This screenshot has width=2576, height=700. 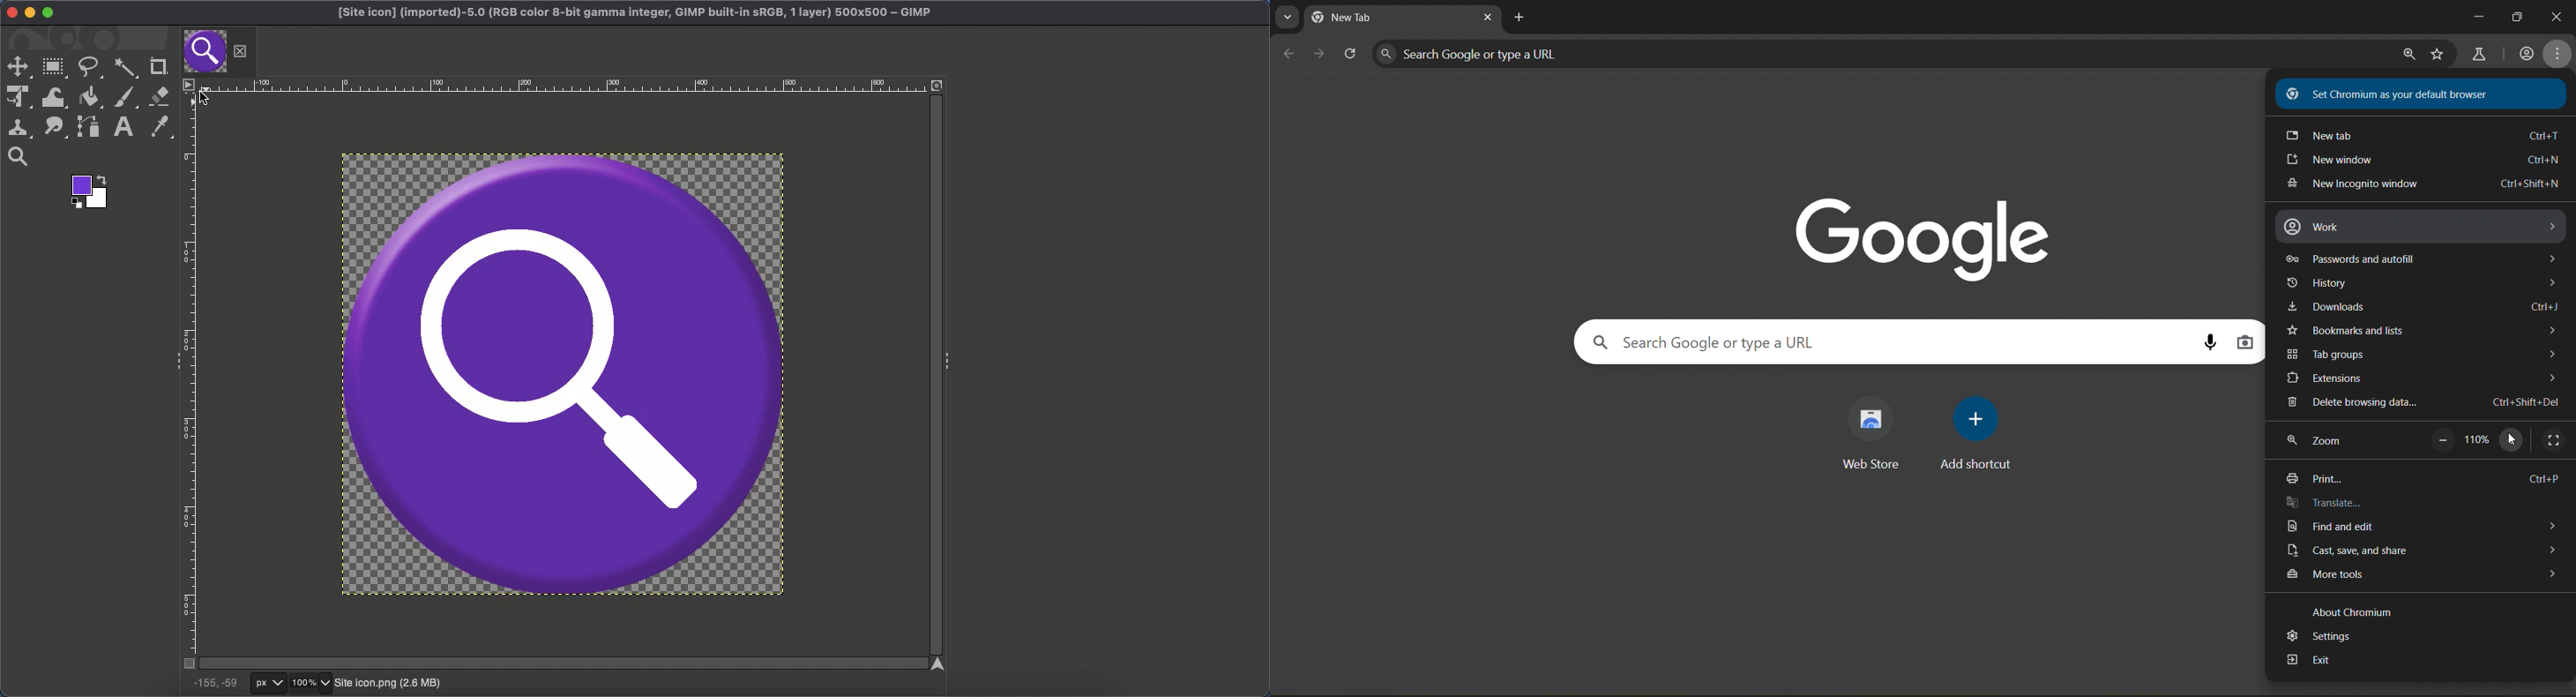 What do you see at coordinates (1977, 434) in the screenshot?
I see `add shortcut` at bounding box center [1977, 434].